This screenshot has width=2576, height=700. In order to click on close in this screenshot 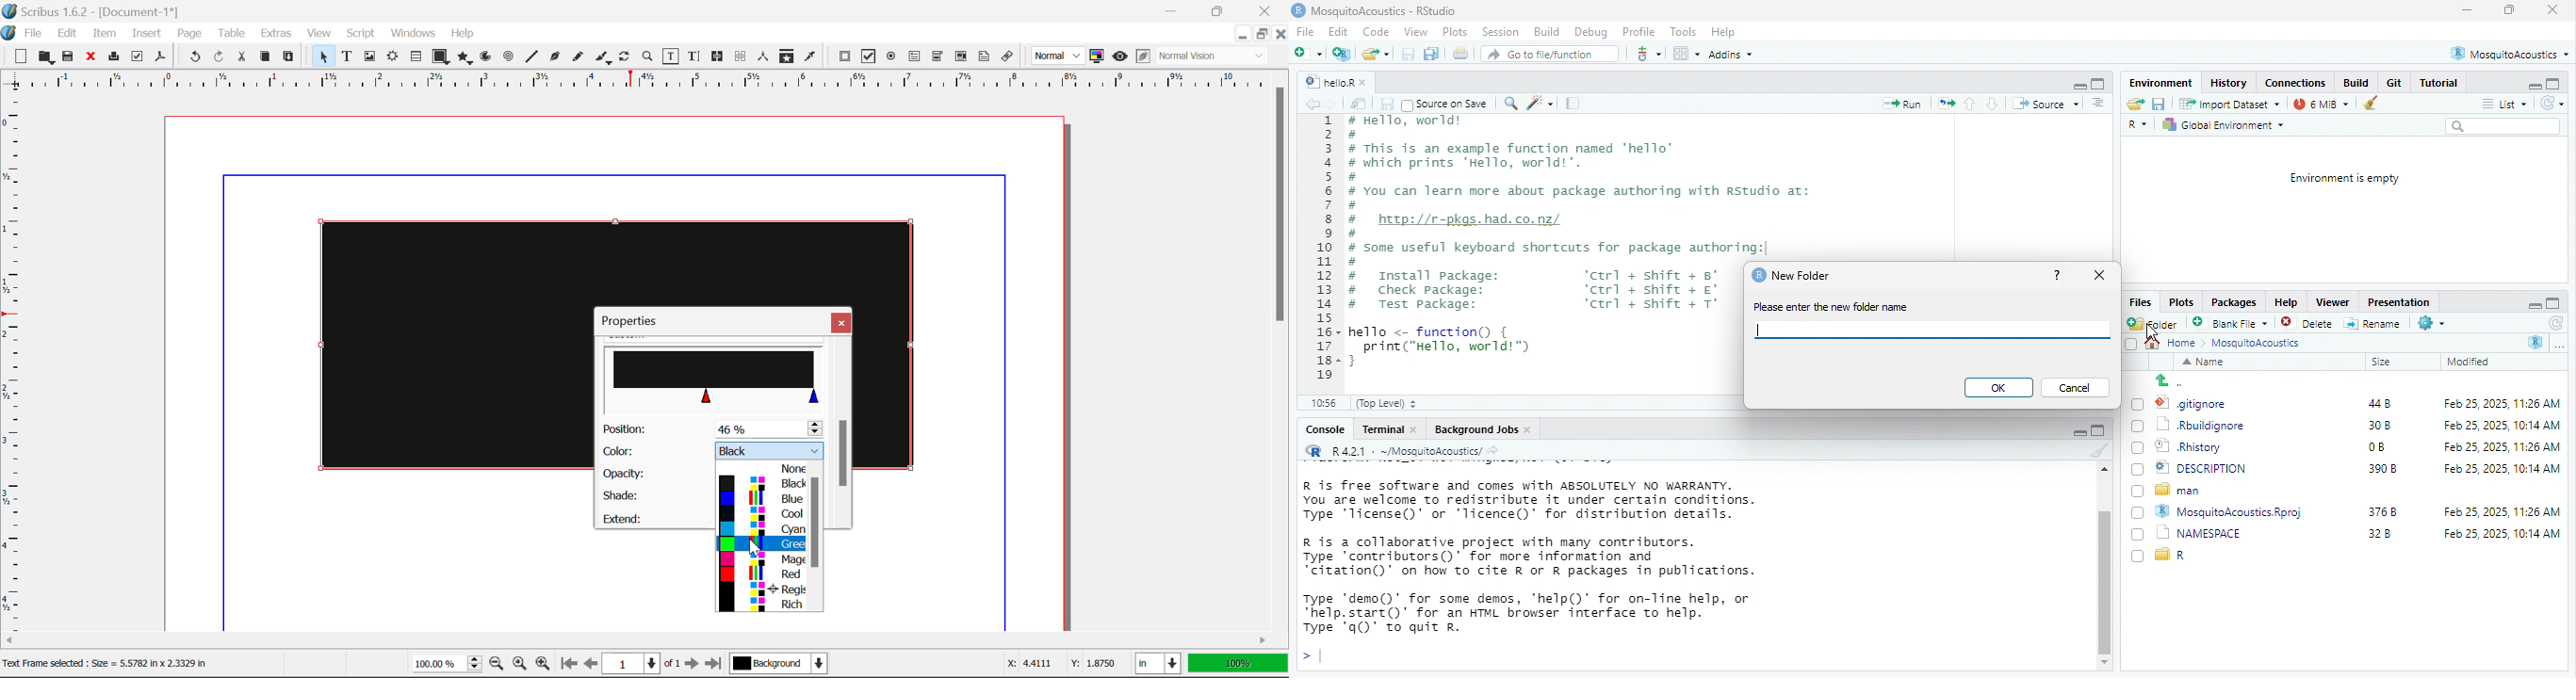, I will do `click(2100, 276)`.